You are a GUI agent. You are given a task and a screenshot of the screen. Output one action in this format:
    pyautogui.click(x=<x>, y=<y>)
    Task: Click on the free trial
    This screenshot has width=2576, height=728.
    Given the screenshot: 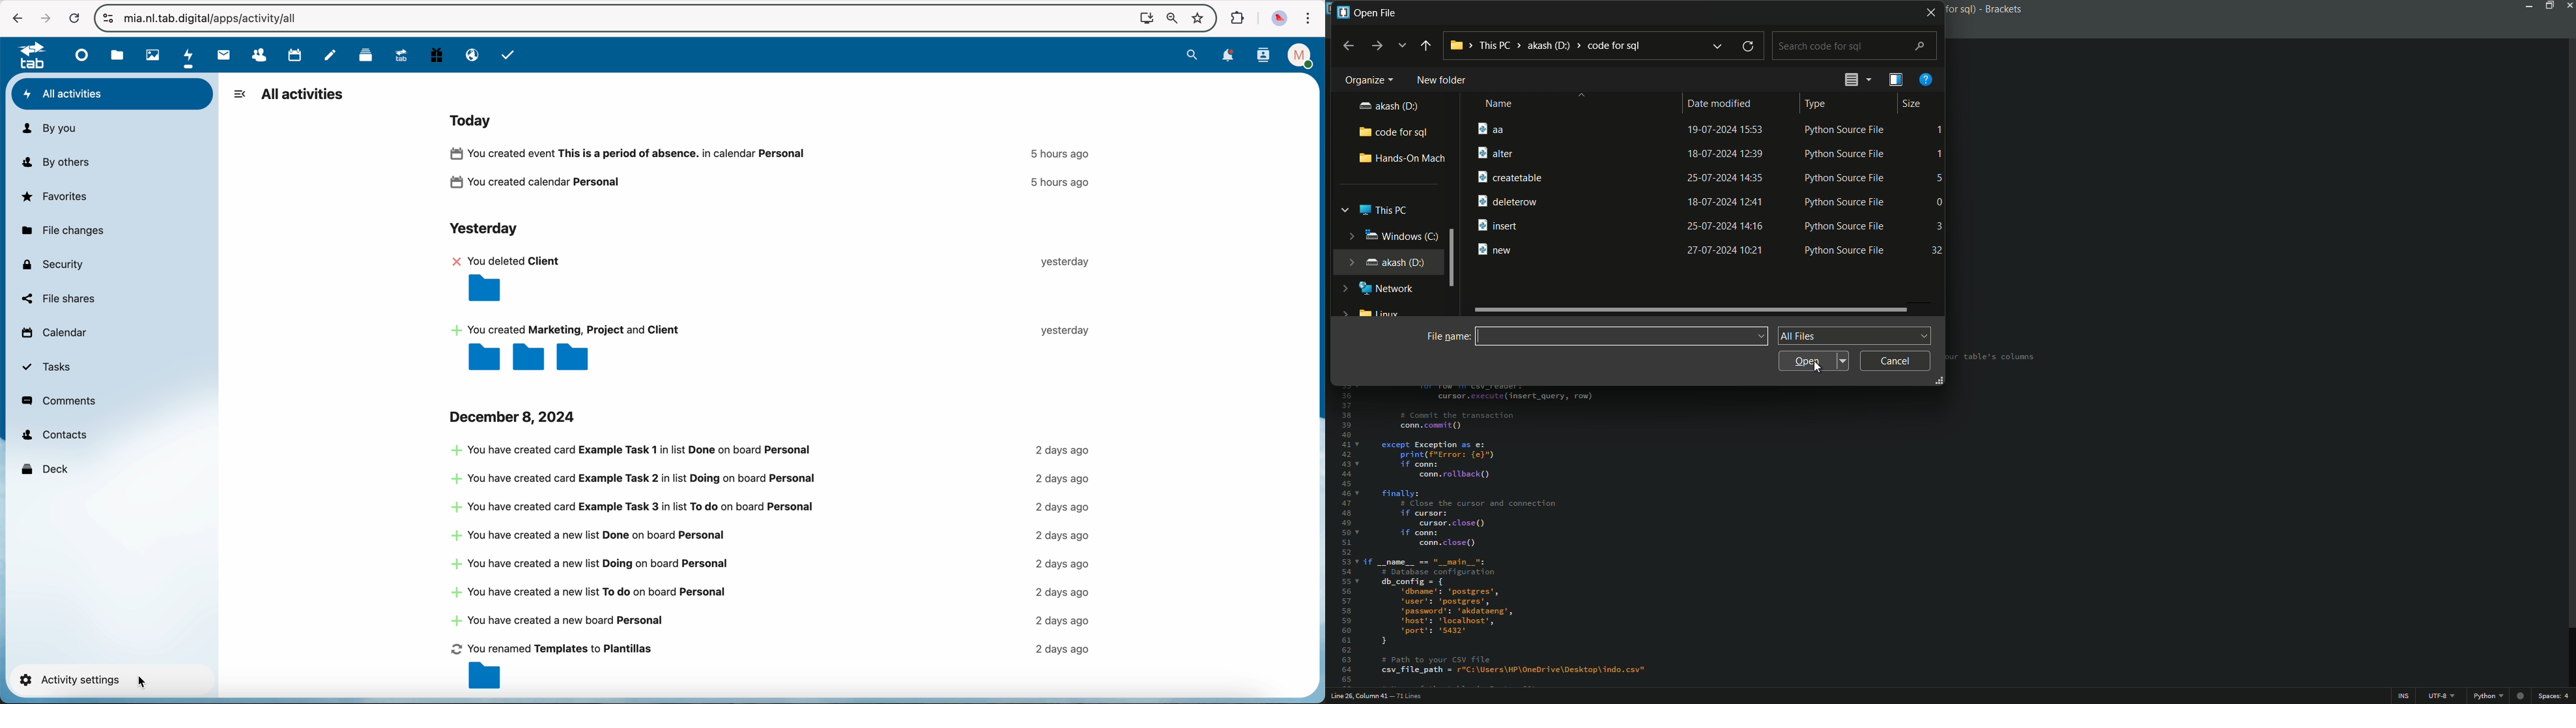 What is the action you would take?
    pyautogui.click(x=435, y=55)
    